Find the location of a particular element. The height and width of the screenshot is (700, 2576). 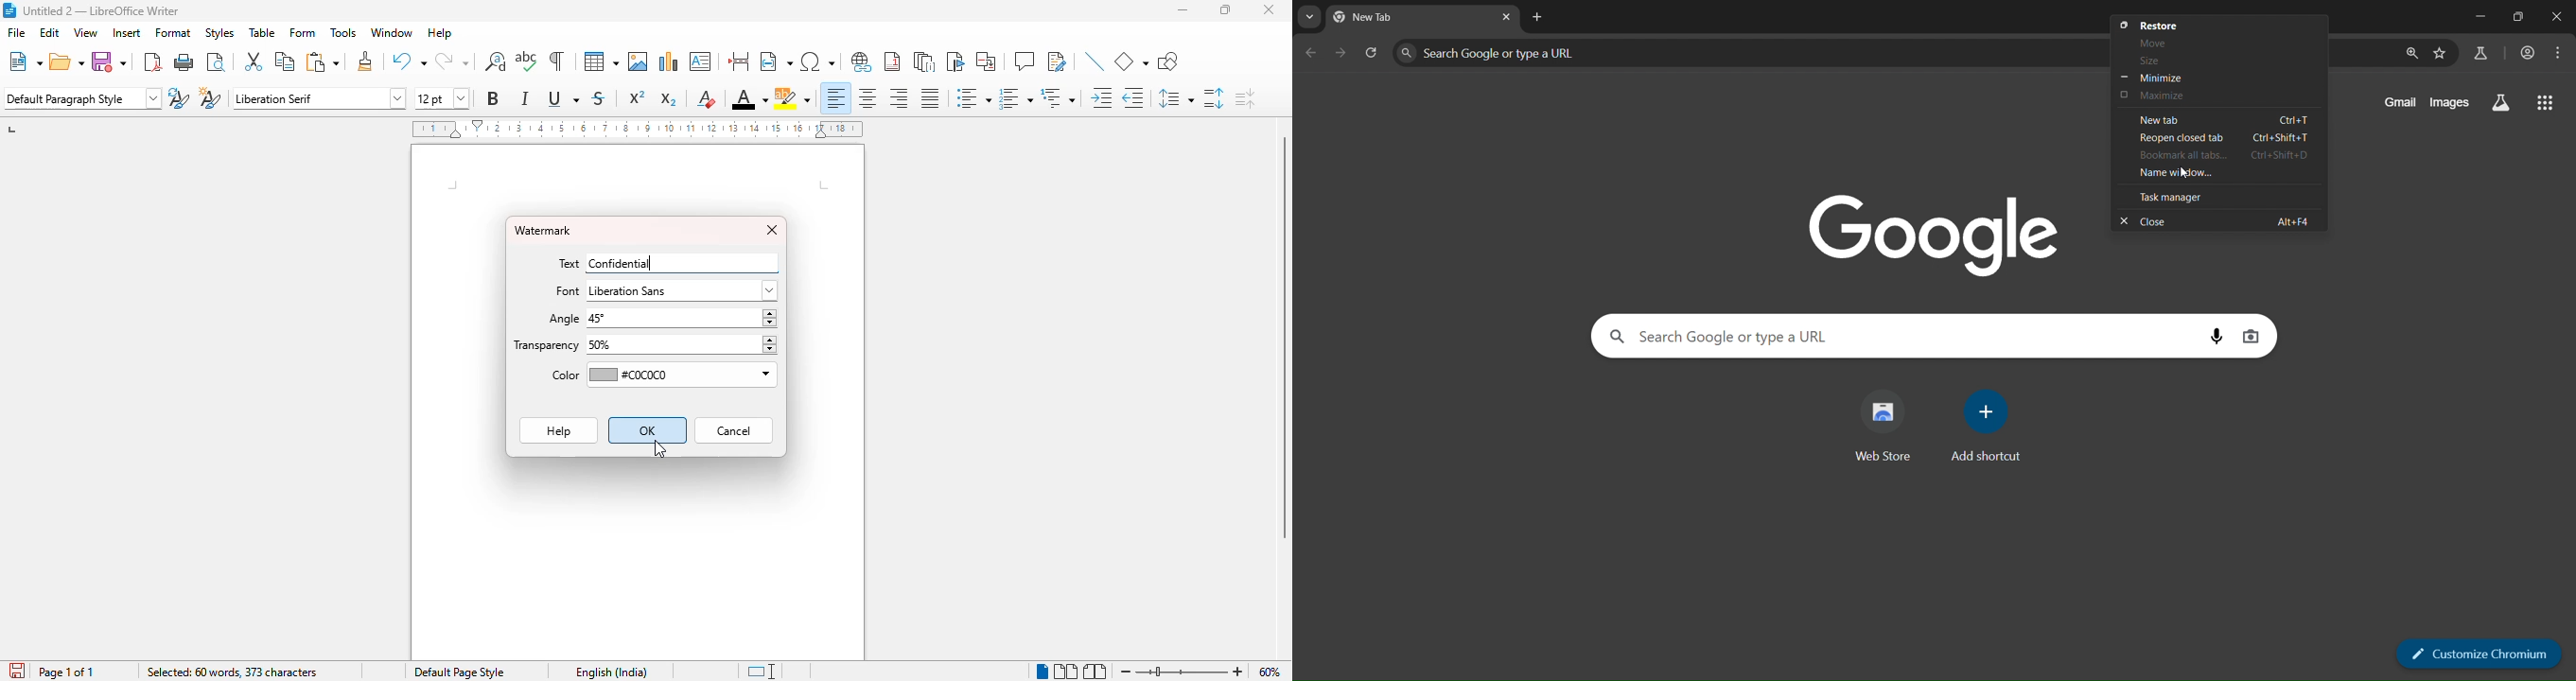

Font is located at coordinates (568, 294).